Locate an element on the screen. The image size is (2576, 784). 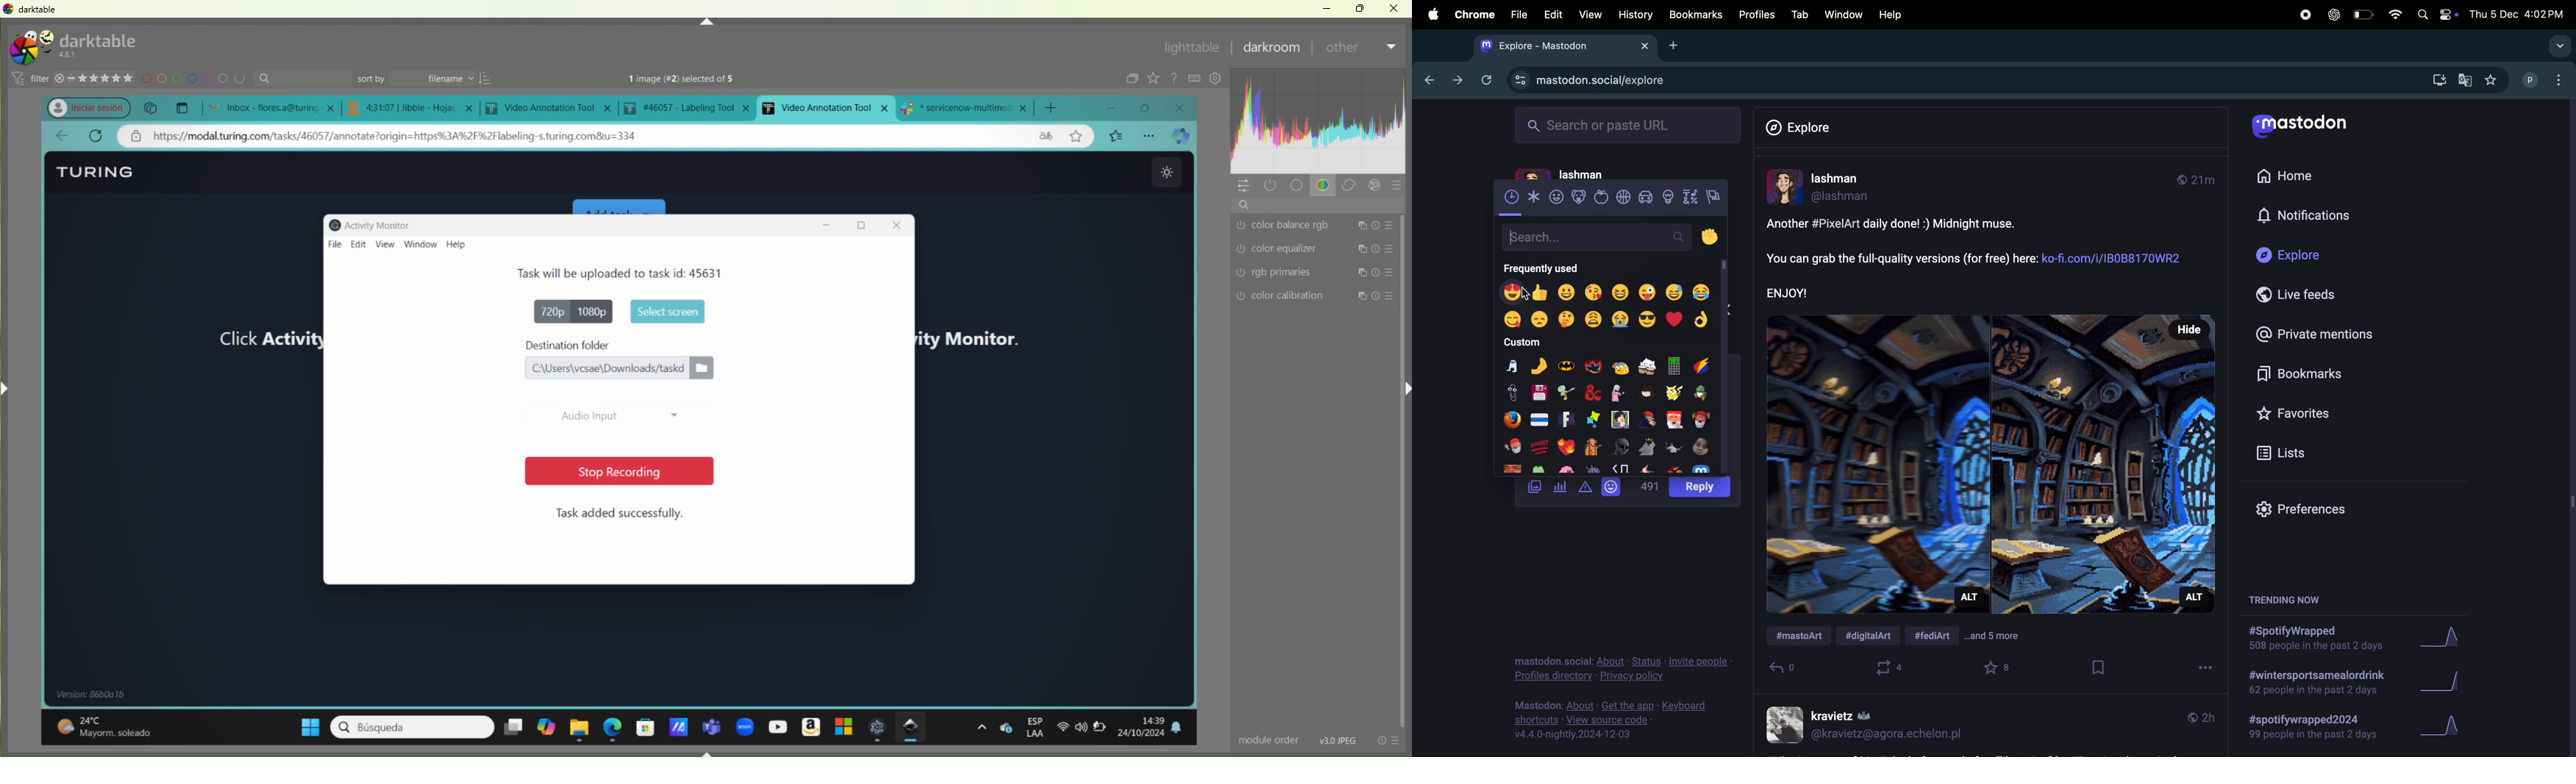
open tabs is located at coordinates (268, 107).